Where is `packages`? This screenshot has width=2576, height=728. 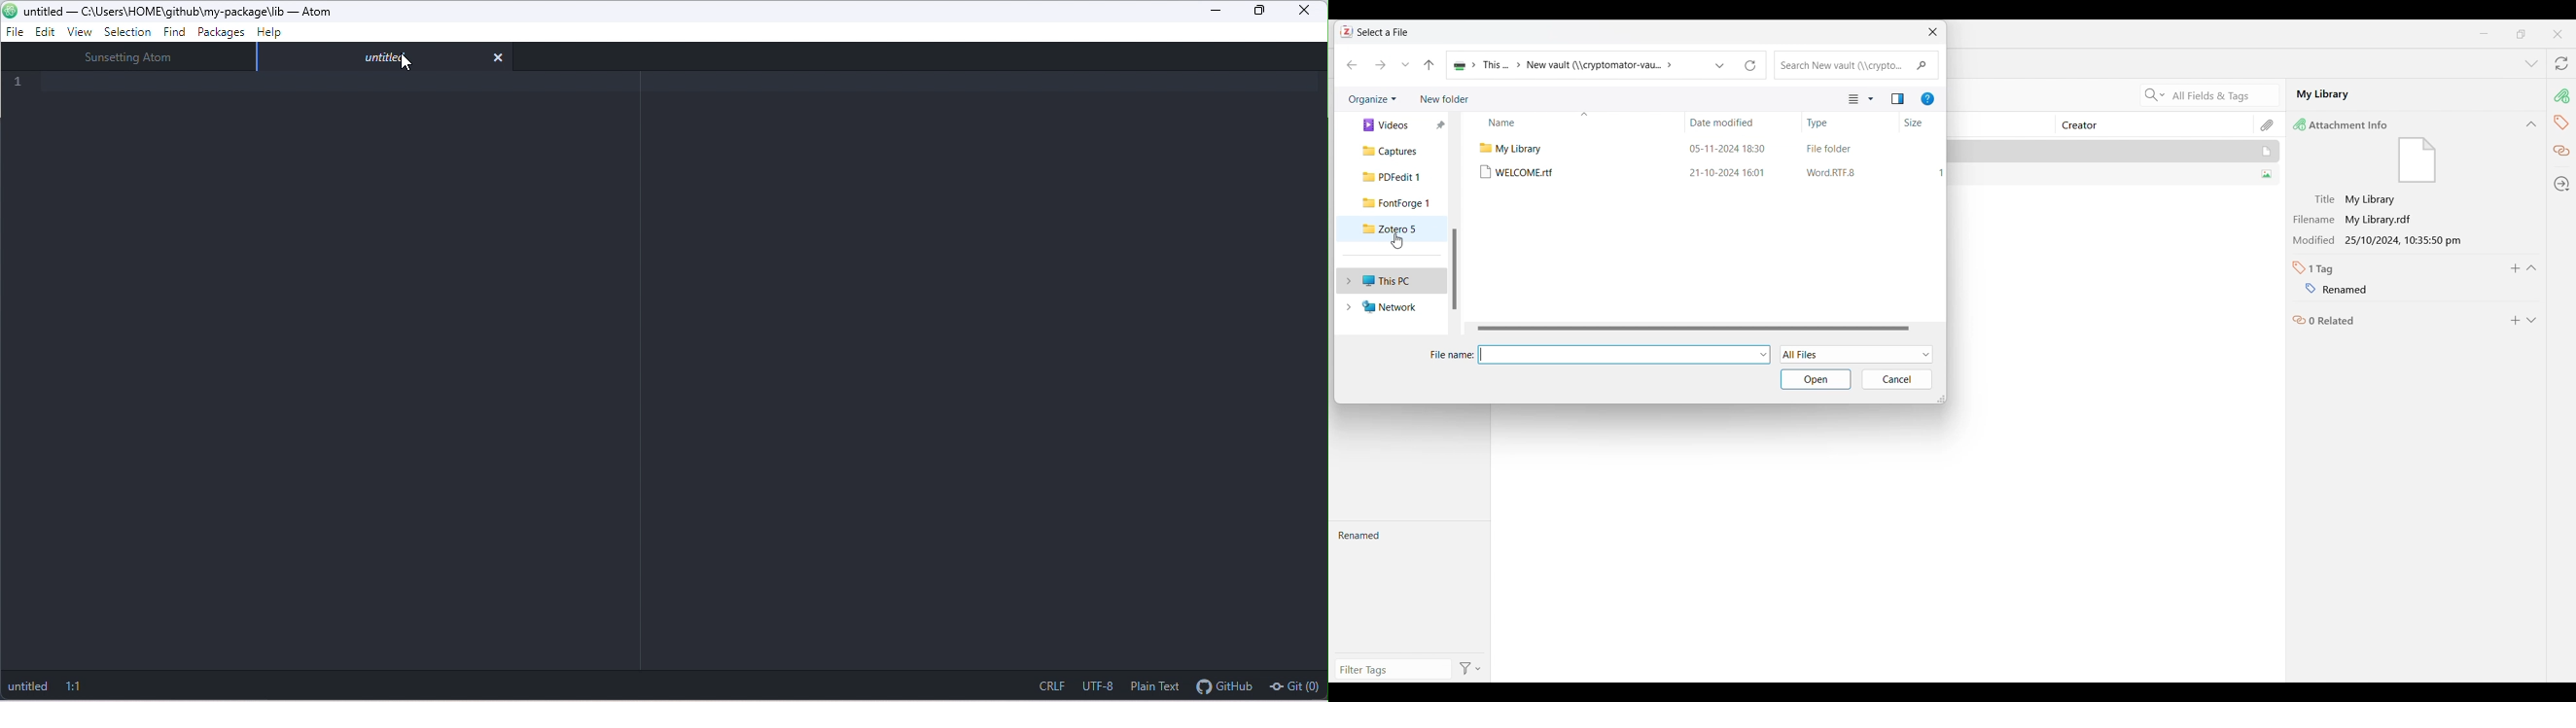 packages is located at coordinates (223, 33).